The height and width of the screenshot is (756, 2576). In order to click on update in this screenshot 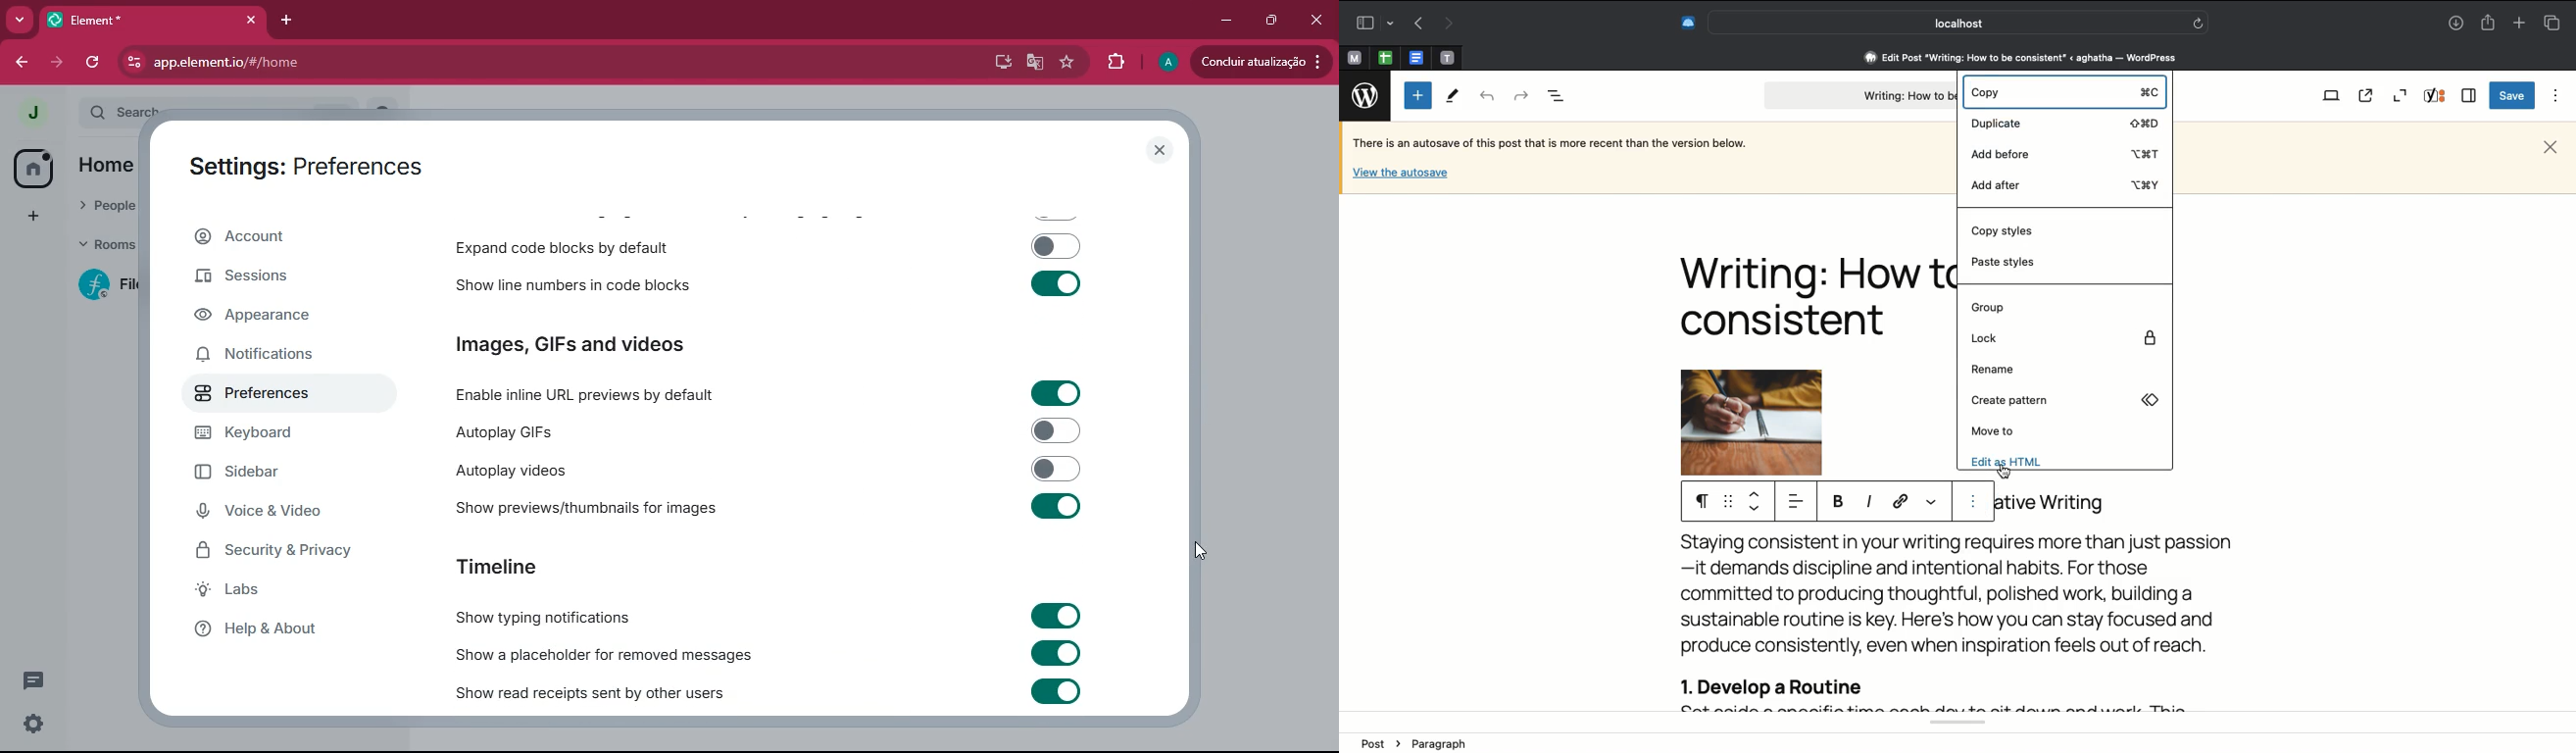, I will do `click(1261, 60)`.